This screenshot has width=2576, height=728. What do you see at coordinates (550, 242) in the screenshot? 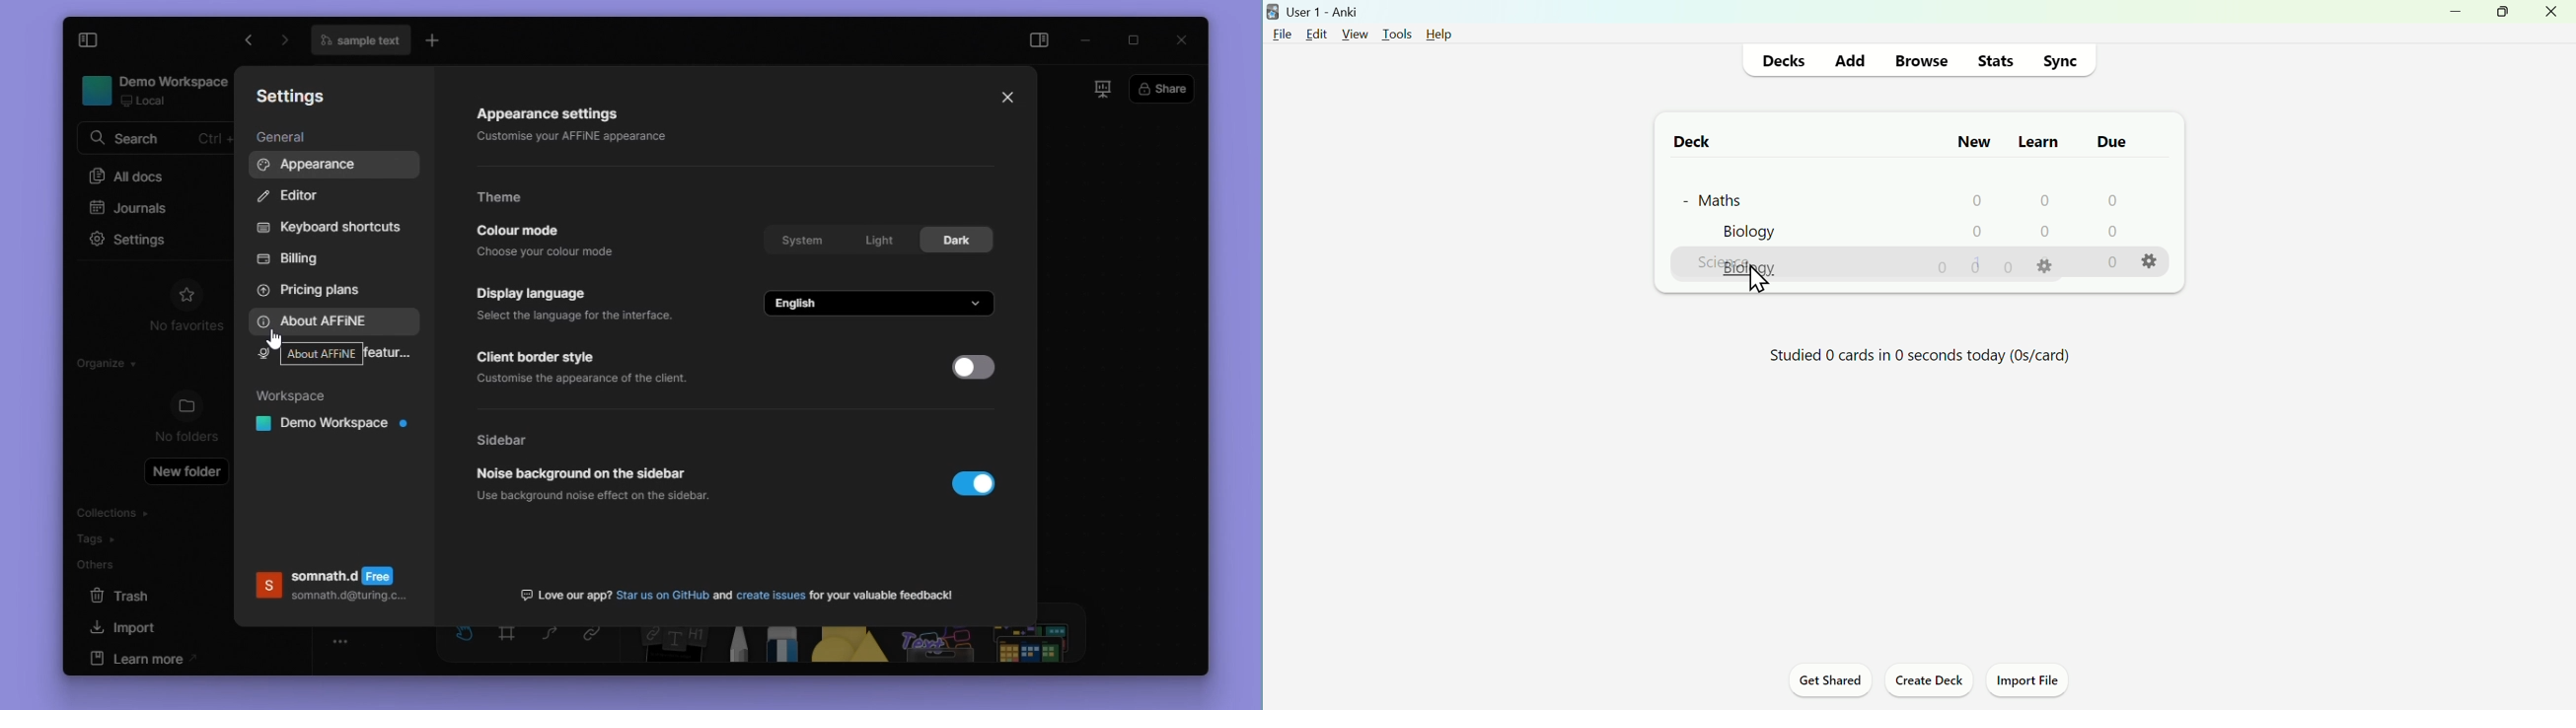
I see `Color mode` at bounding box center [550, 242].